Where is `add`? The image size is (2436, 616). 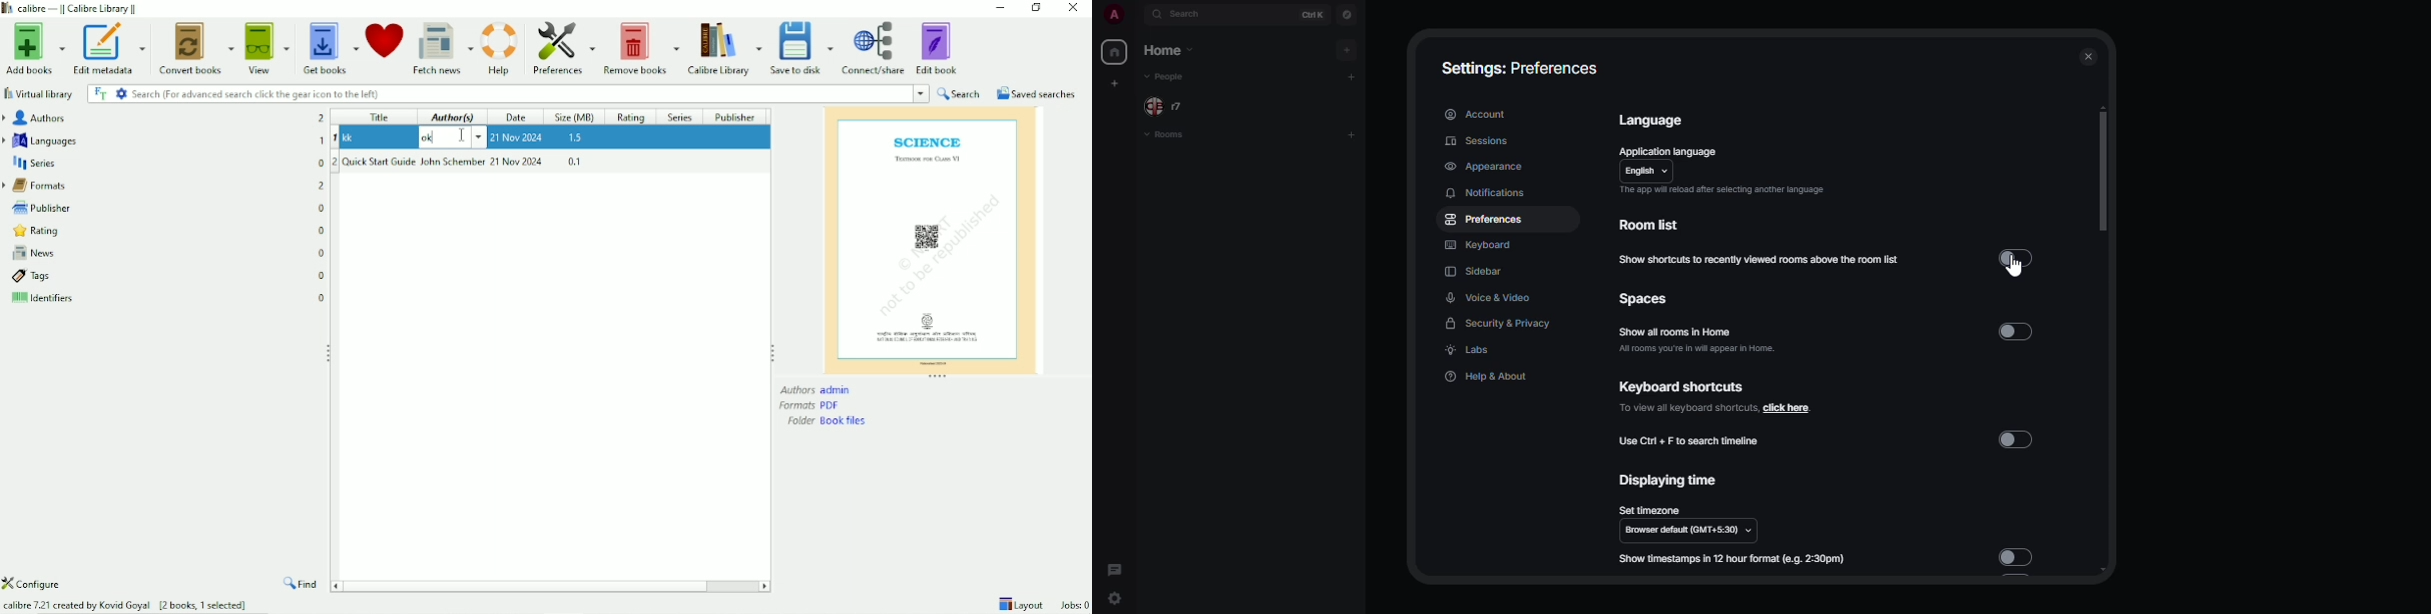 add is located at coordinates (1352, 77).